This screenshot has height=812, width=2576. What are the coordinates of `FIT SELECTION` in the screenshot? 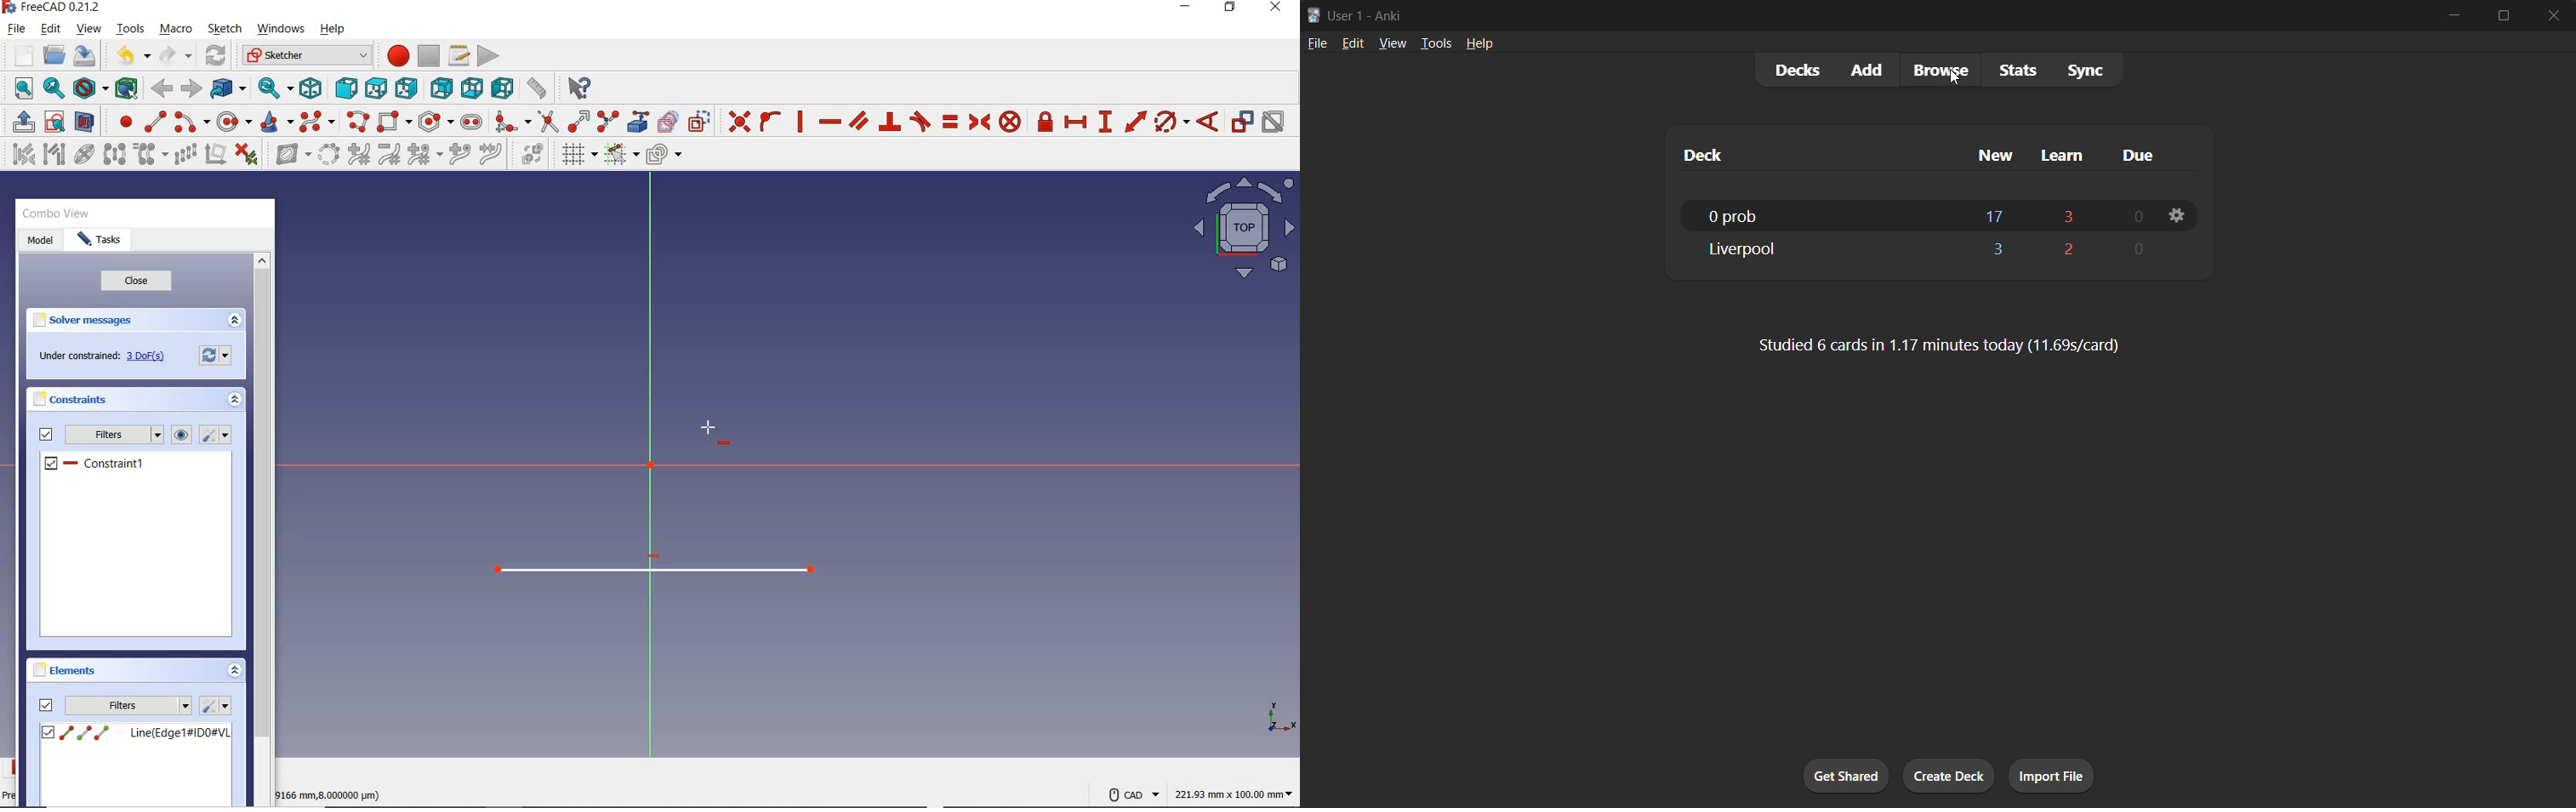 It's located at (55, 90).